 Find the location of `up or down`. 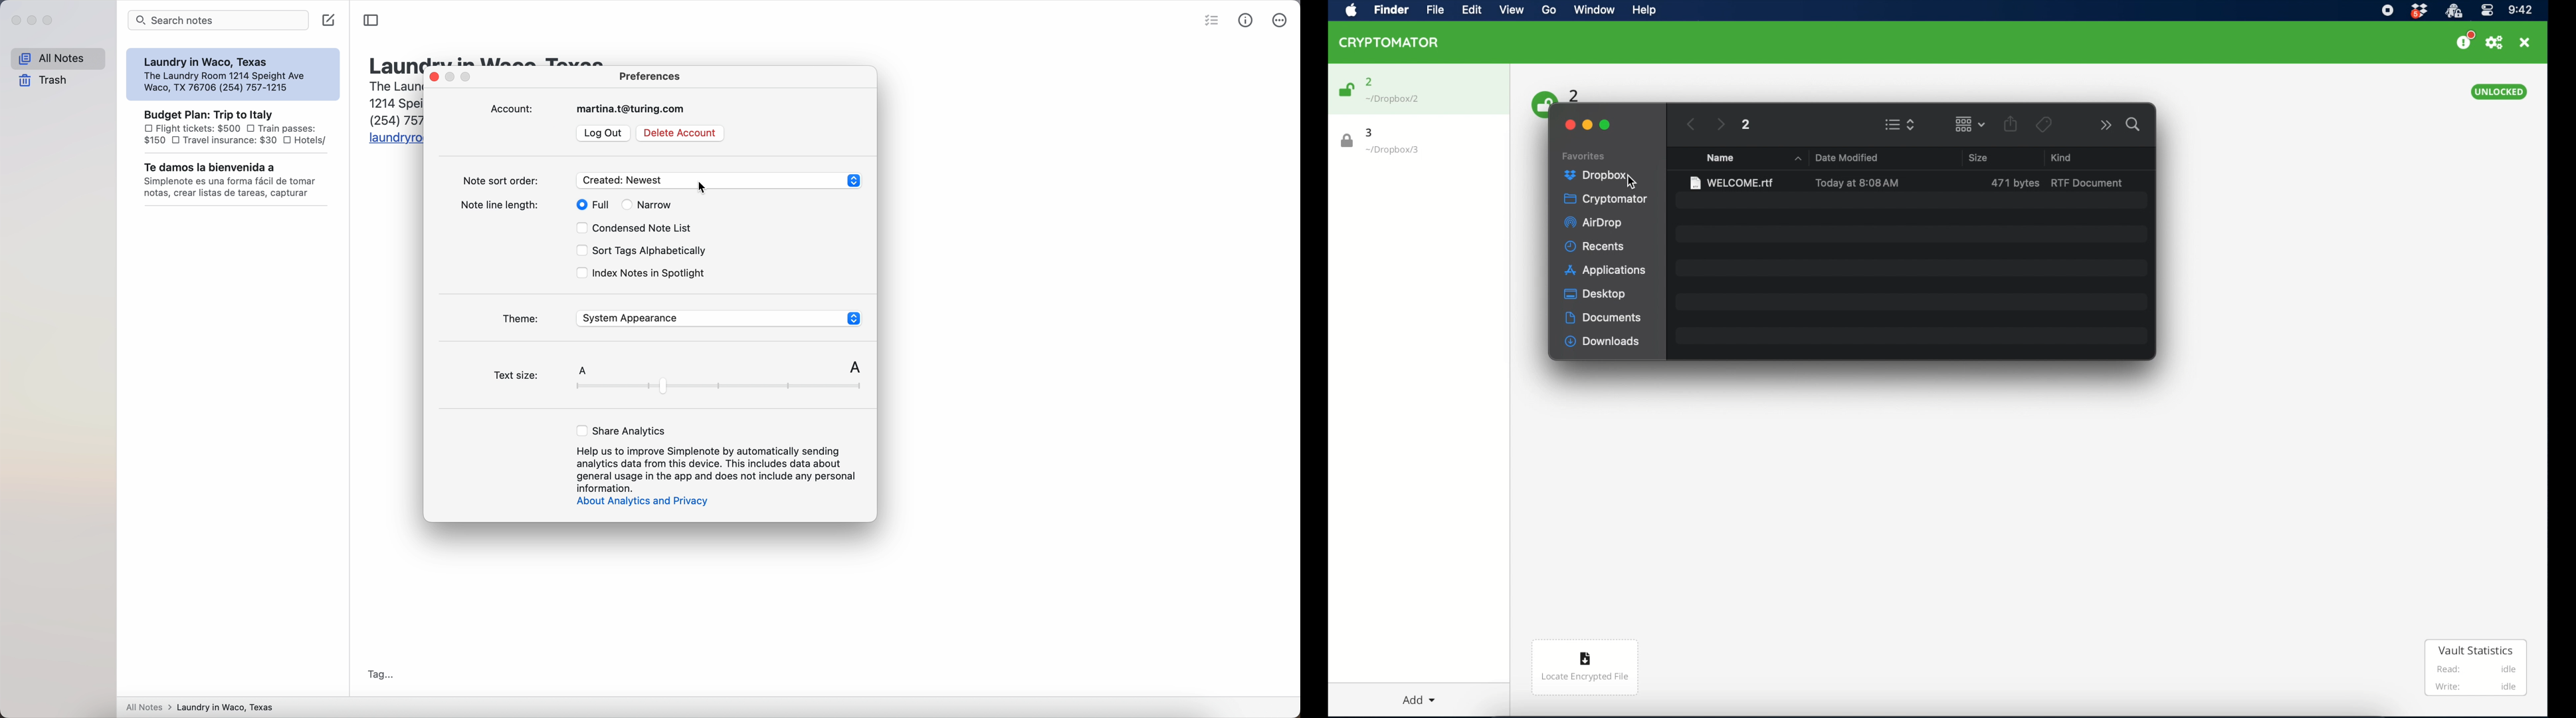

up or down is located at coordinates (857, 182).